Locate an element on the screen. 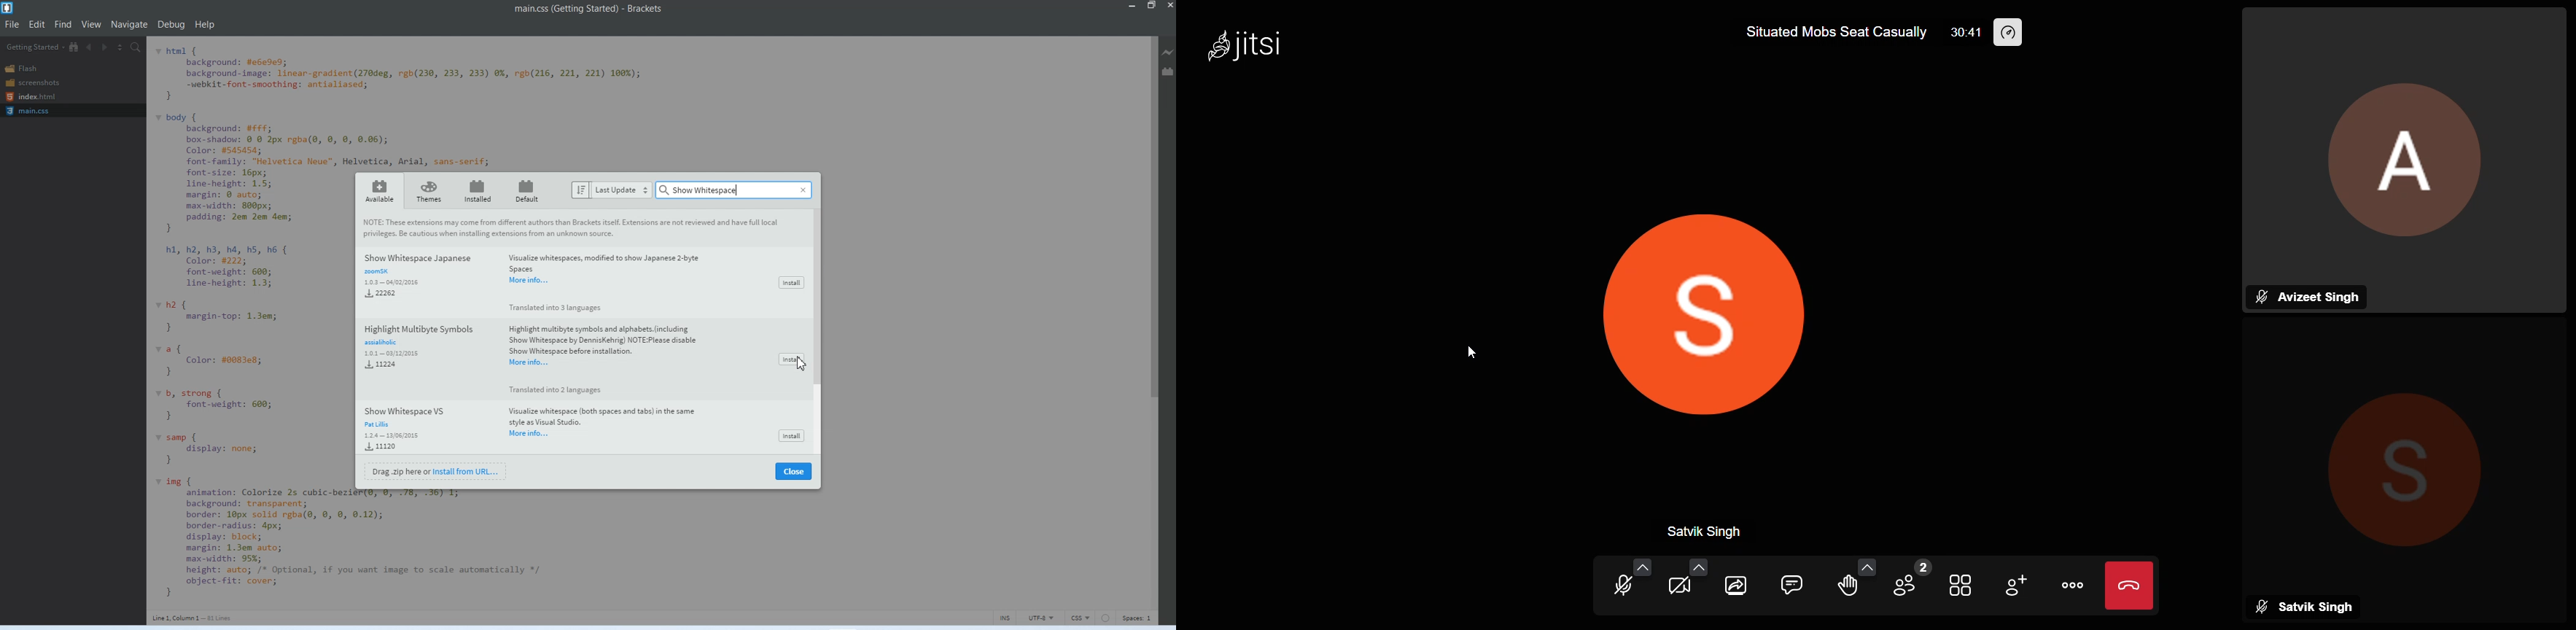 The width and height of the screenshot is (2576, 644). start video is located at coordinates (1678, 587).